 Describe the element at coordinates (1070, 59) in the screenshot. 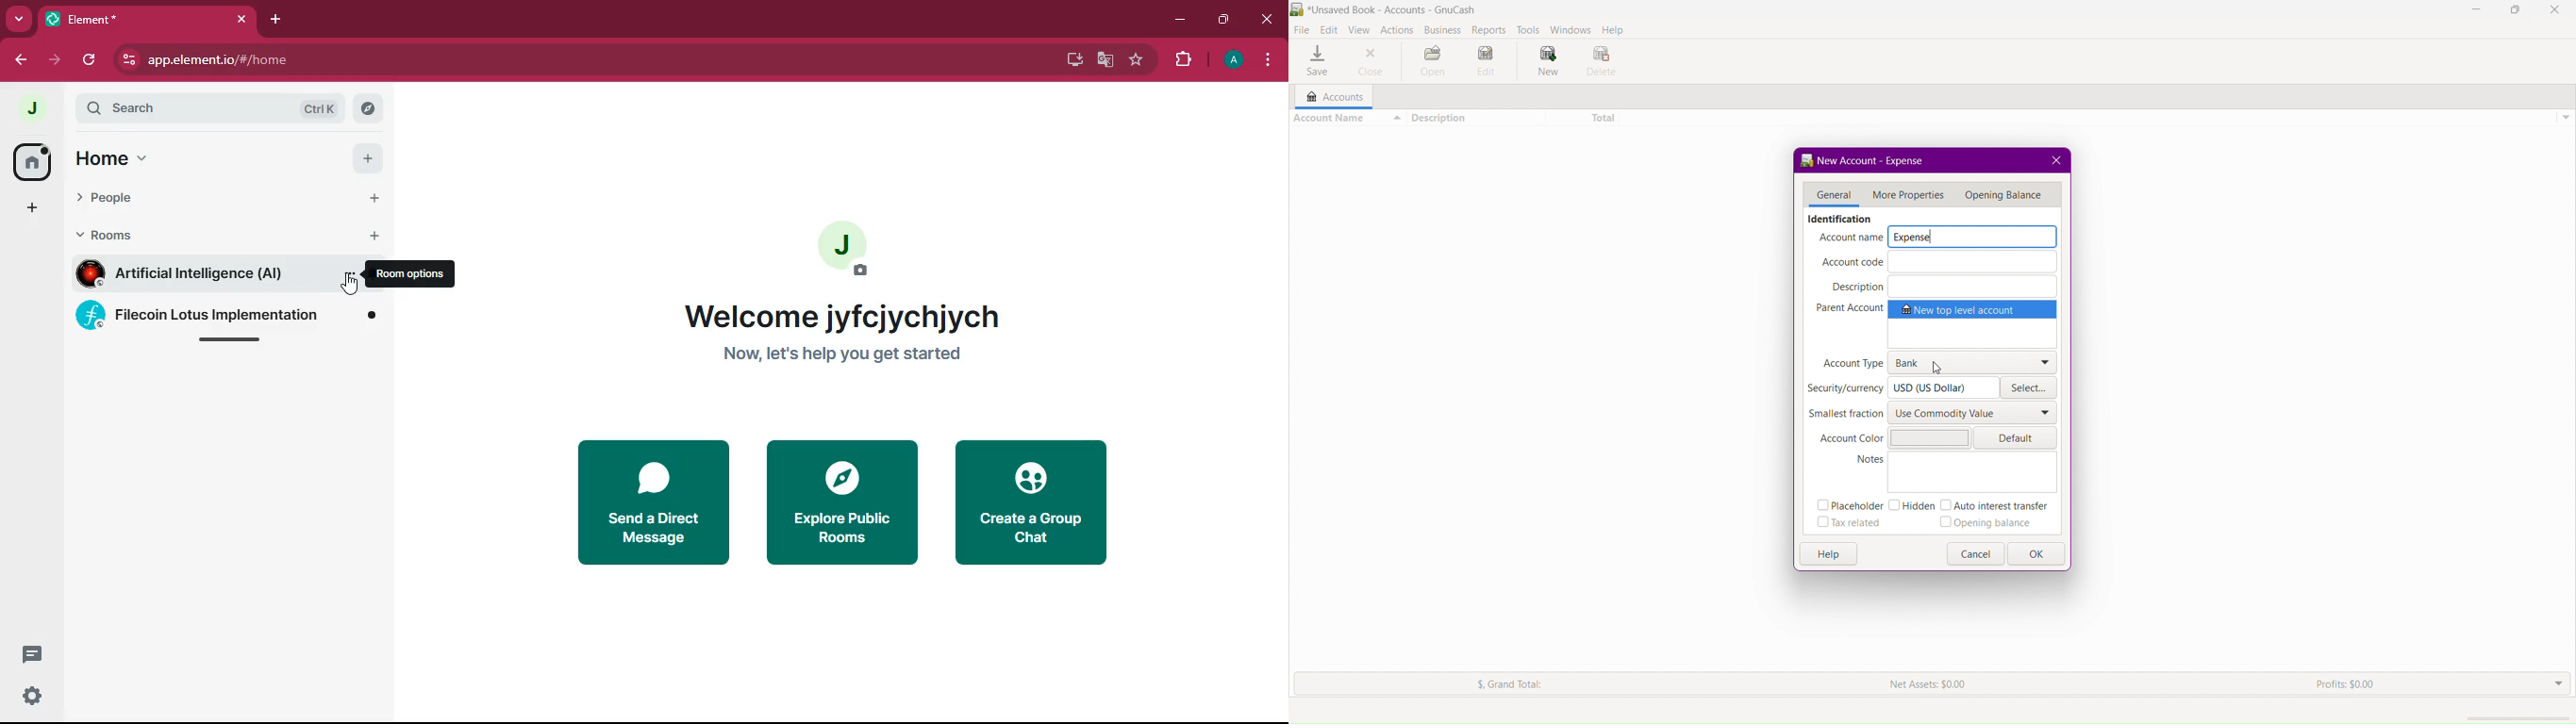

I see `desktop` at that location.